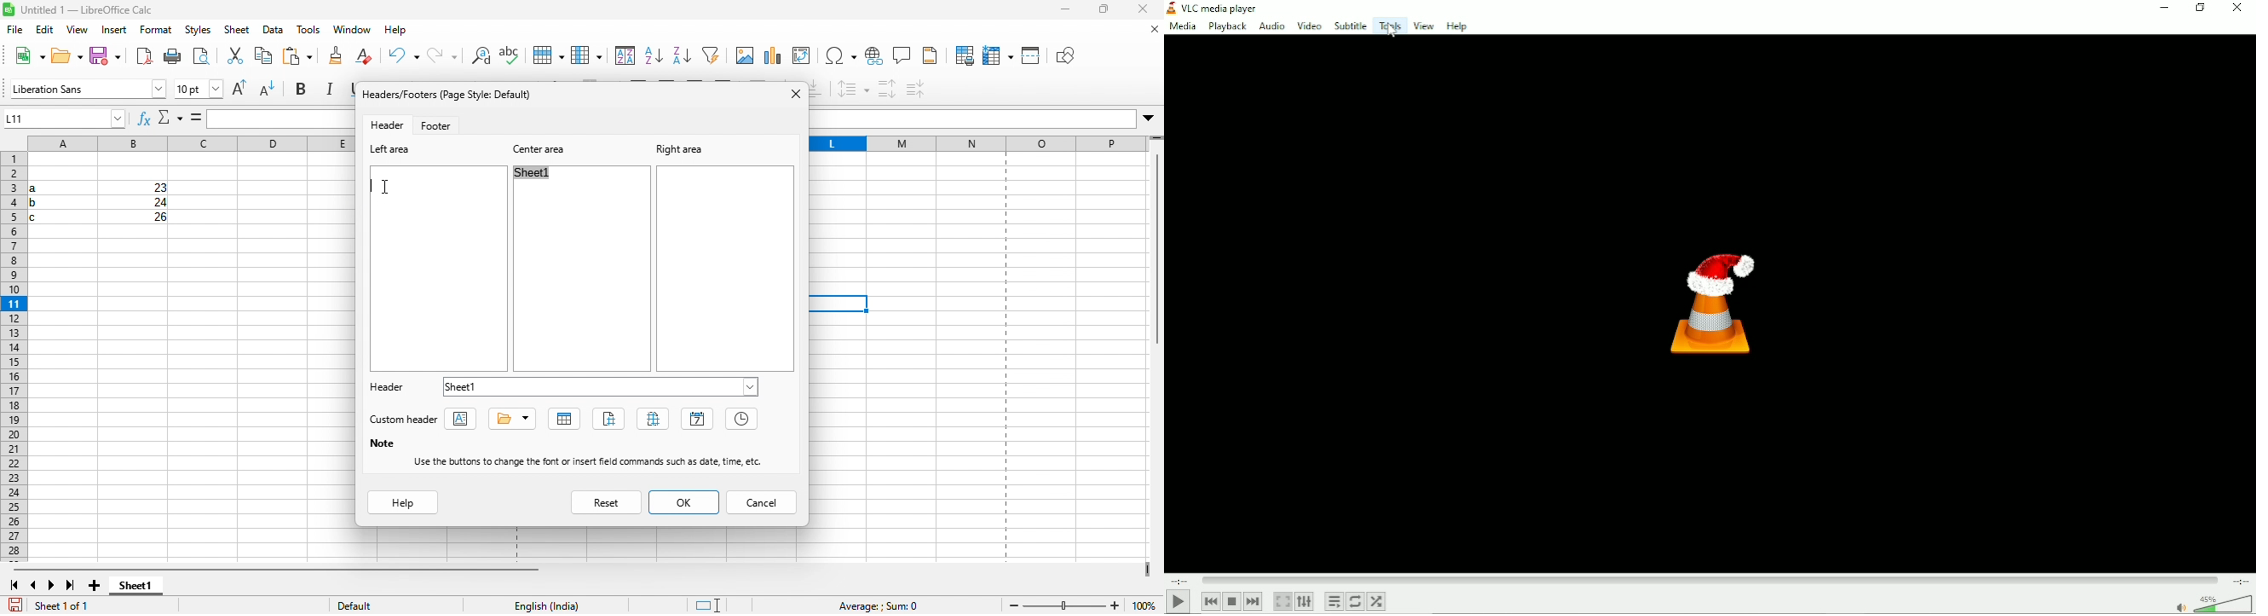 This screenshot has height=616, width=2268. Describe the element at coordinates (556, 604) in the screenshot. I see `text language` at that location.